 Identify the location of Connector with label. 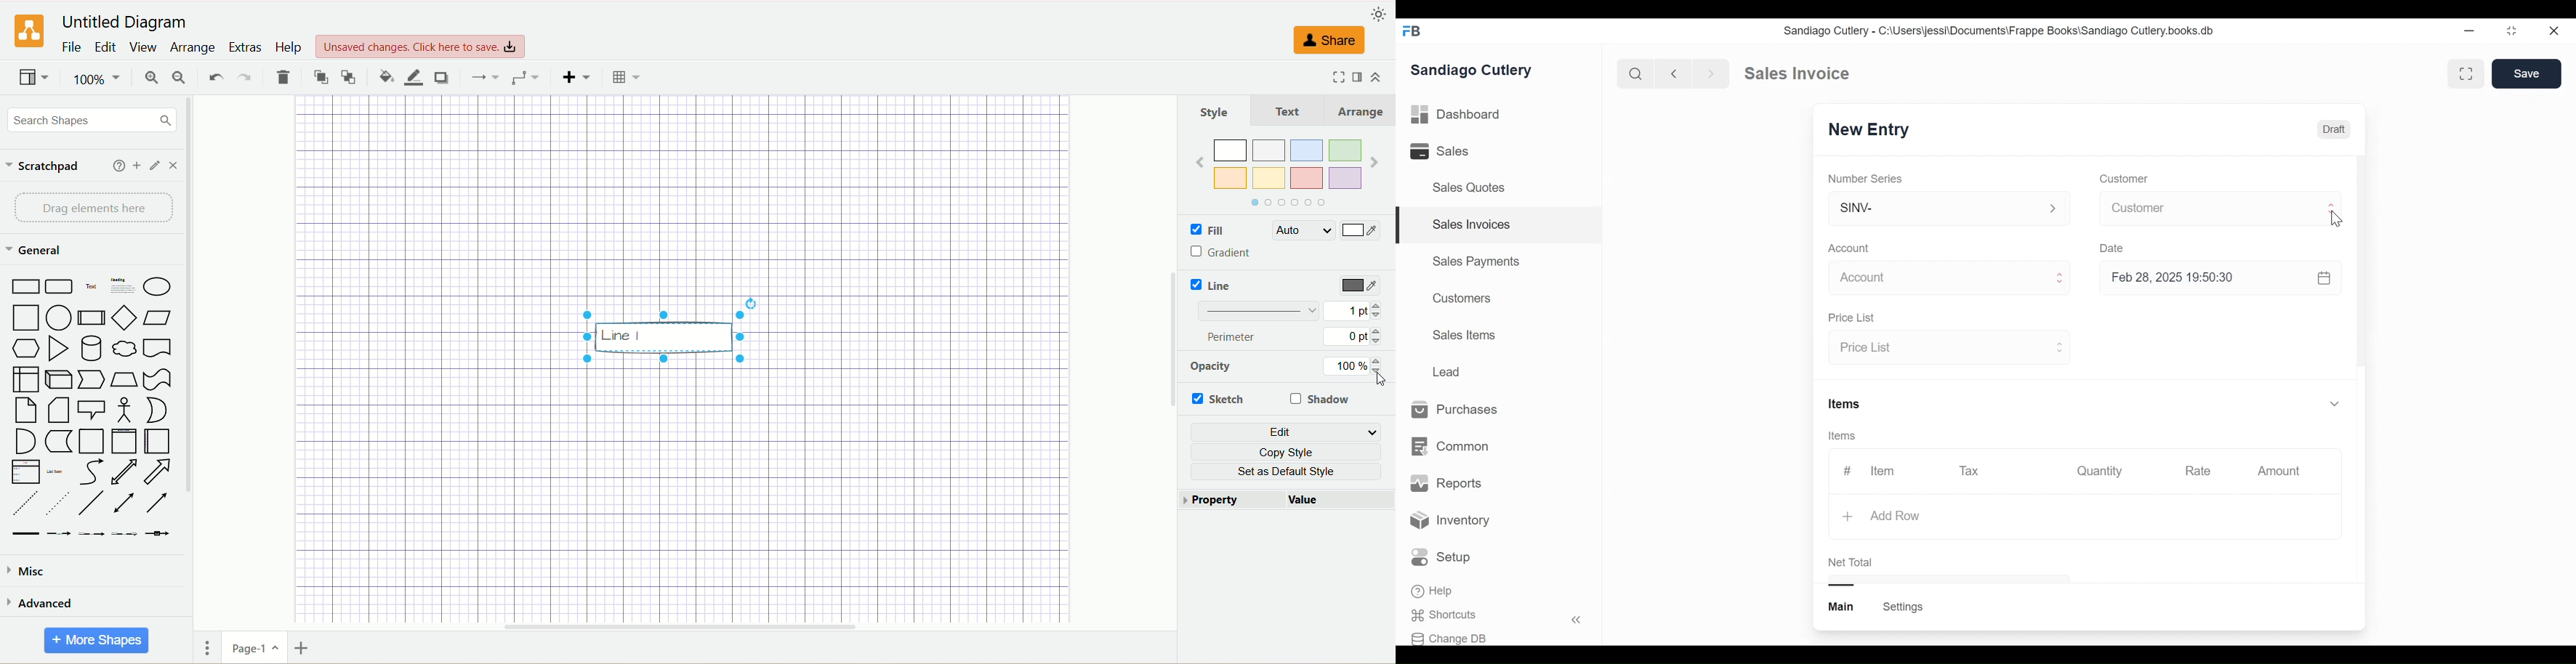
(59, 535).